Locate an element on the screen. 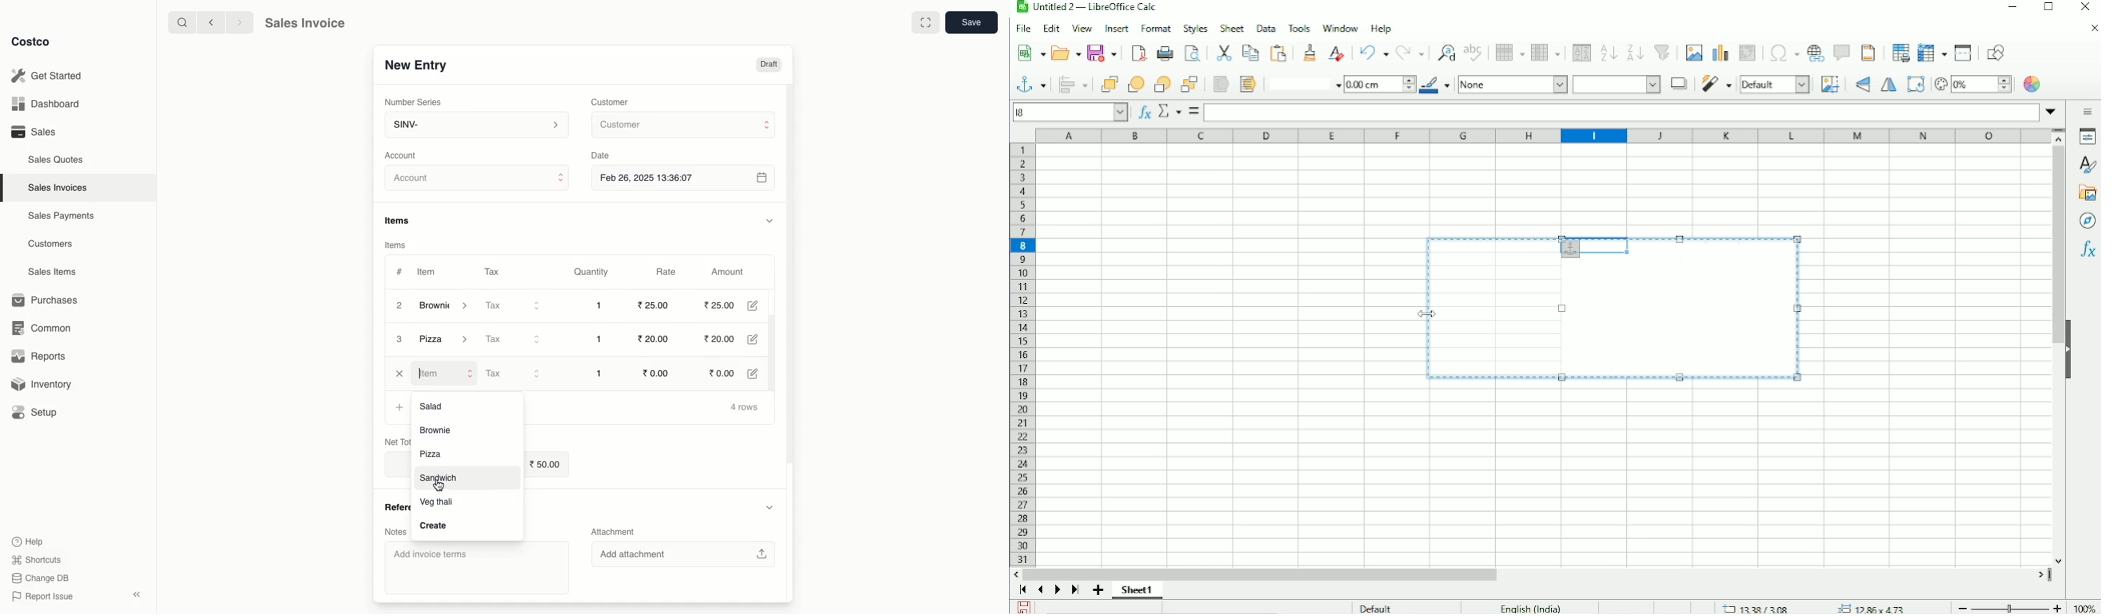 The height and width of the screenshot is (616, 2128). To background is located at coordinates (1246, 84).